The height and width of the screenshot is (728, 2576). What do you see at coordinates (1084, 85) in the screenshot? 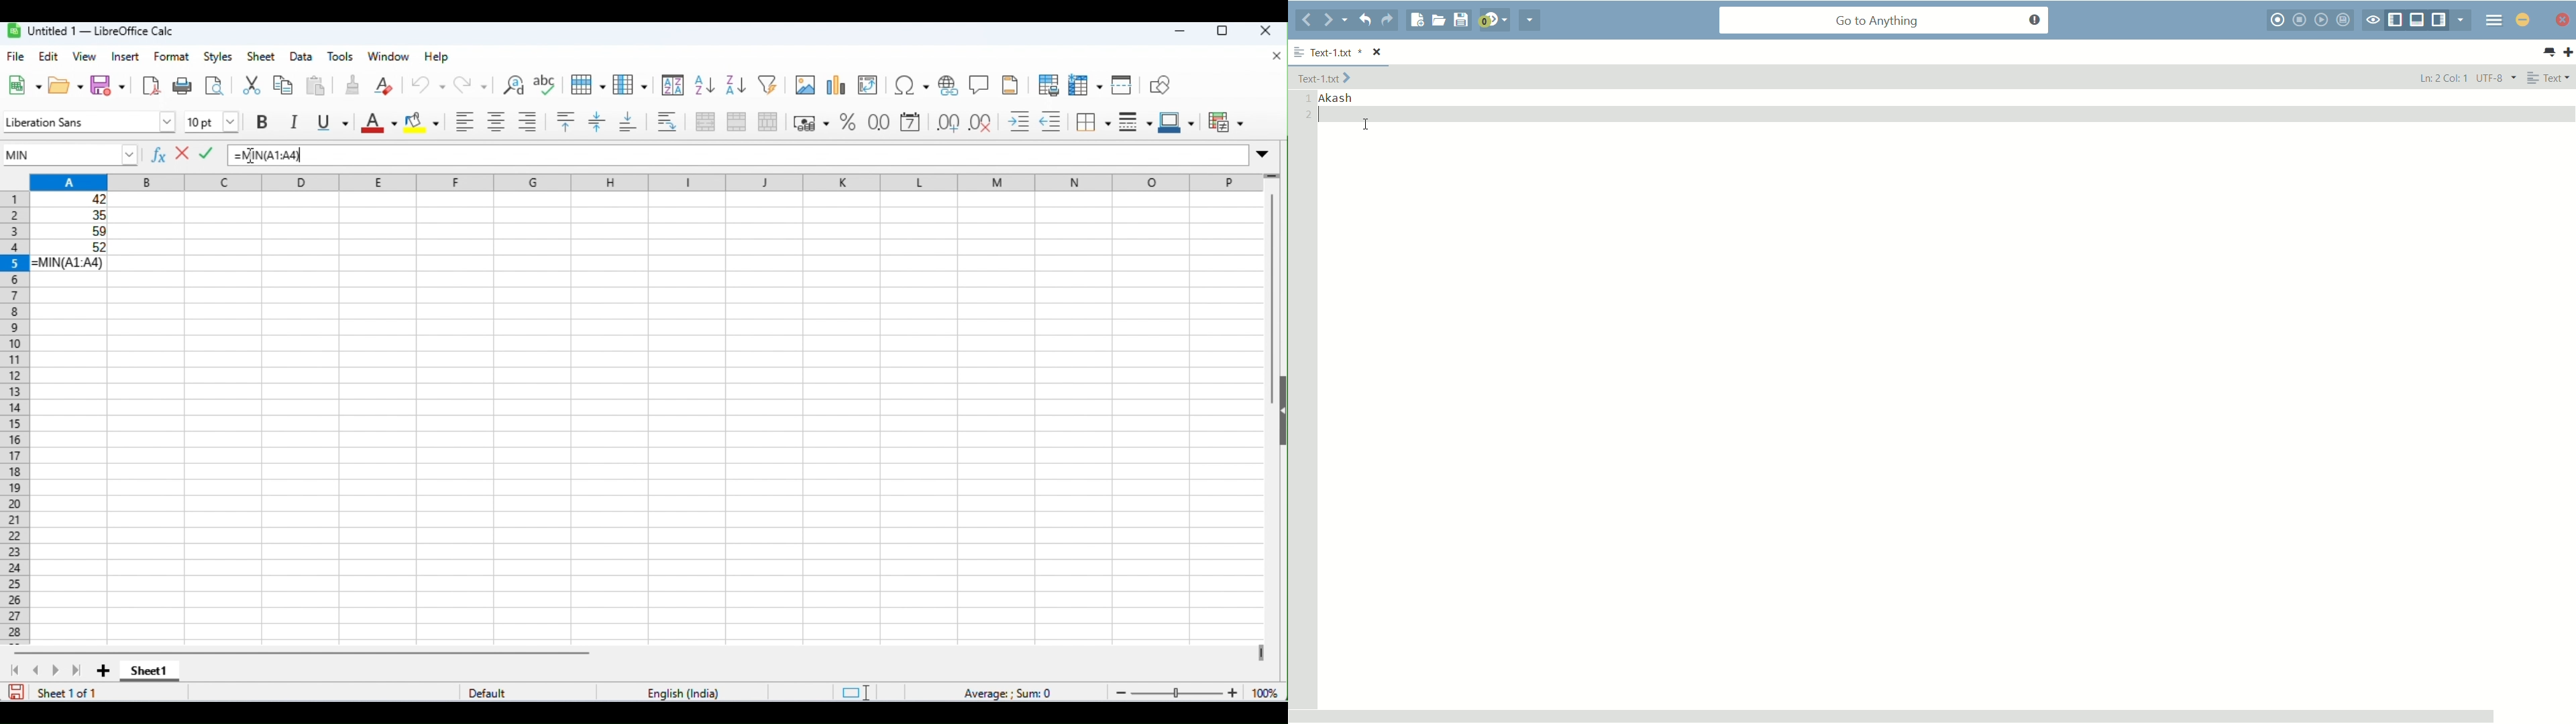
I see `freeze rows and columns` at bounding box center [1084, 85].